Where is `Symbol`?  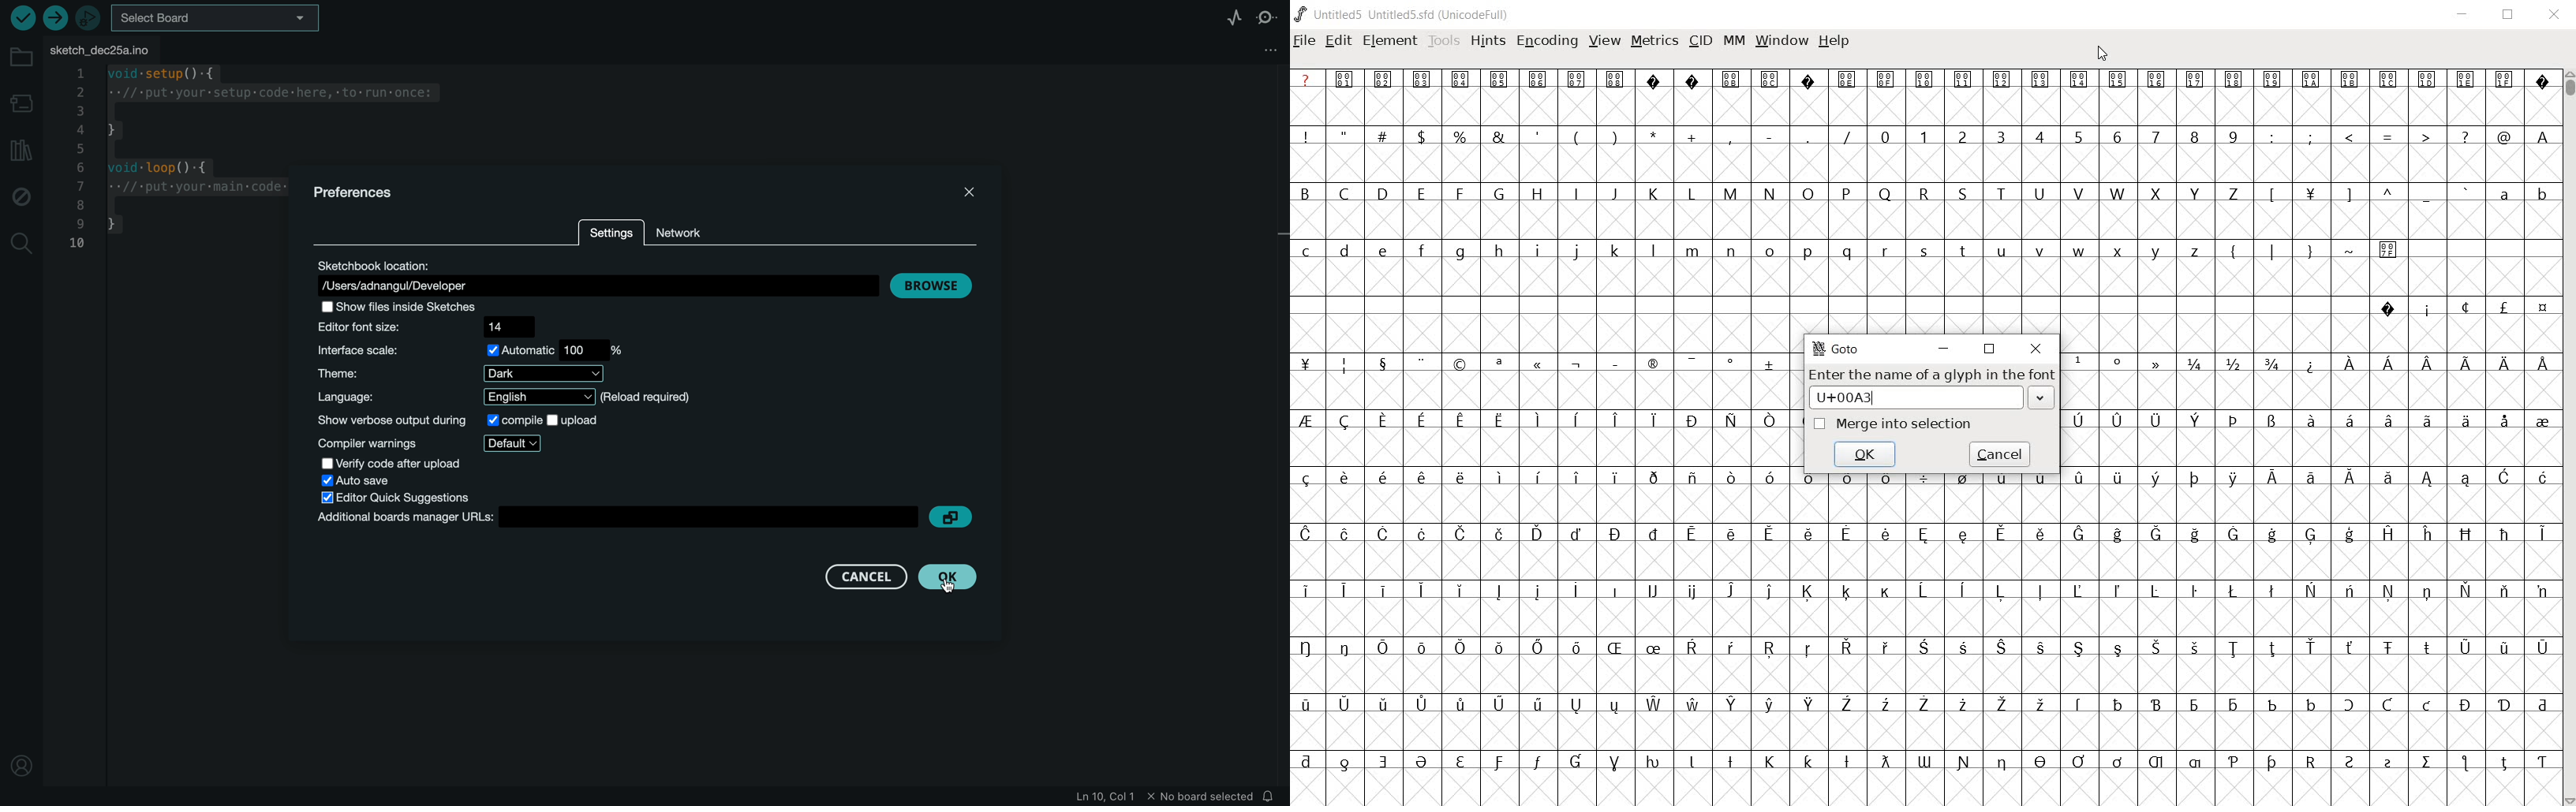 Symbol is located at coordinates (2506, 479).